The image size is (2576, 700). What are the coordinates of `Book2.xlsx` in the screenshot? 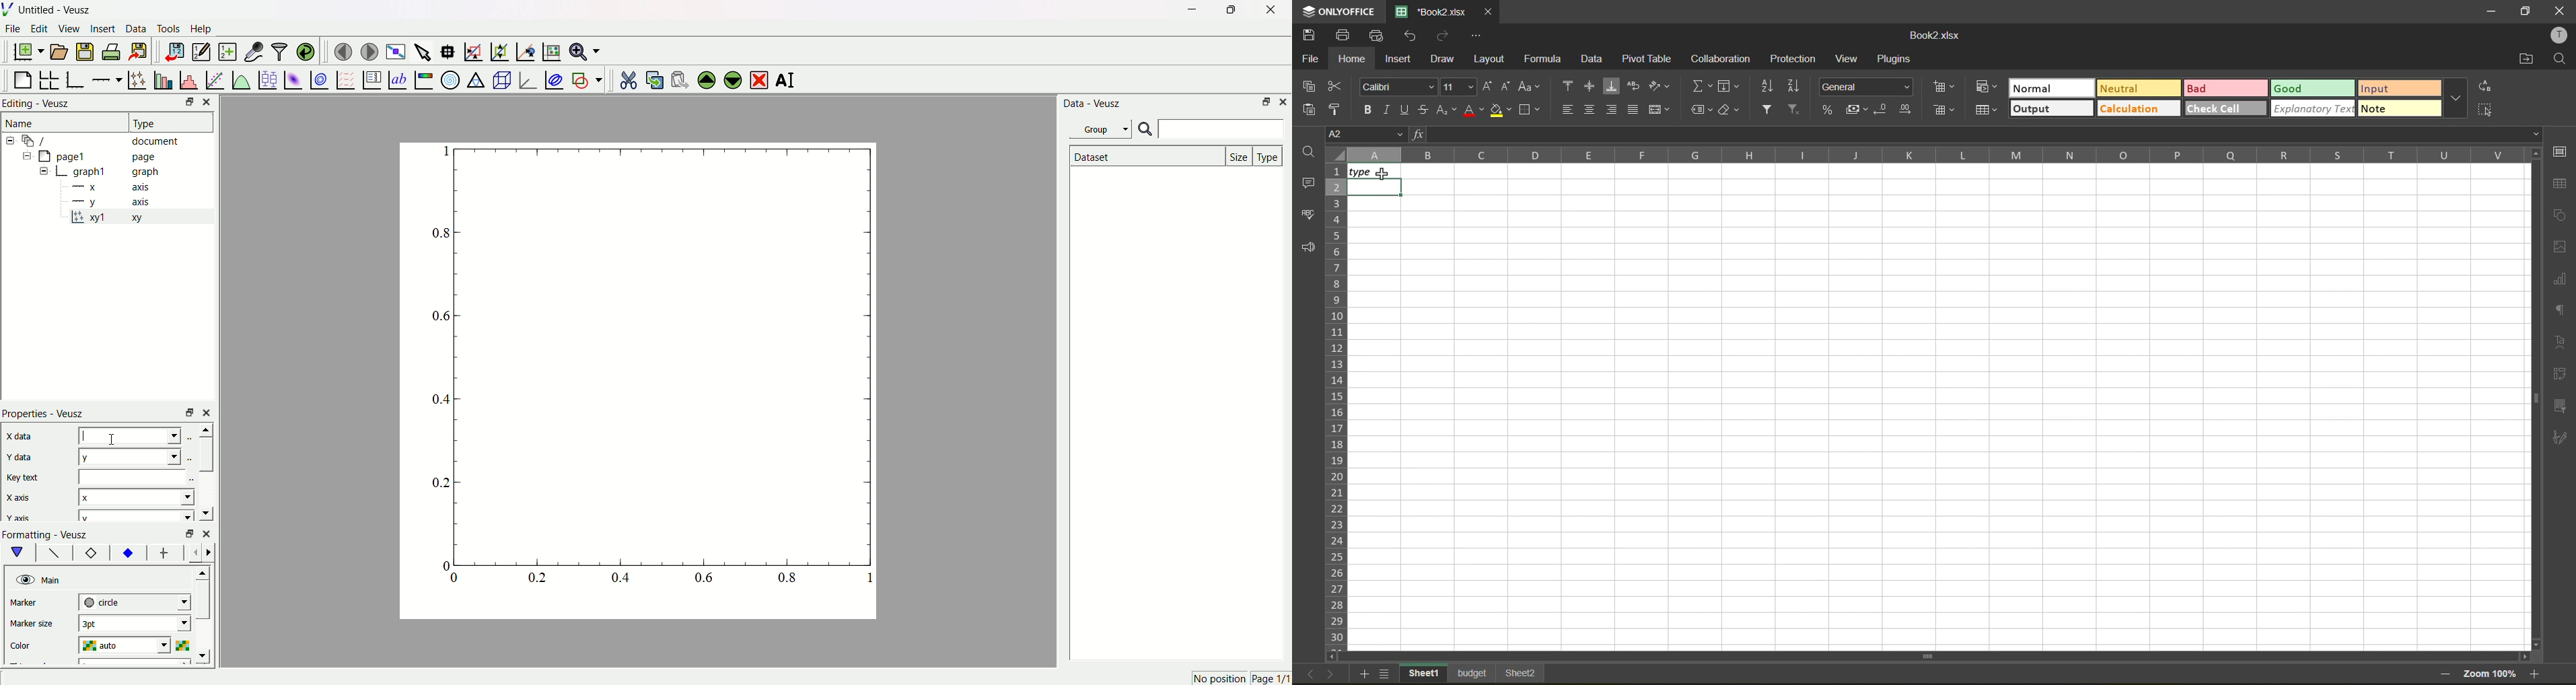 It's located at (1433, 11).